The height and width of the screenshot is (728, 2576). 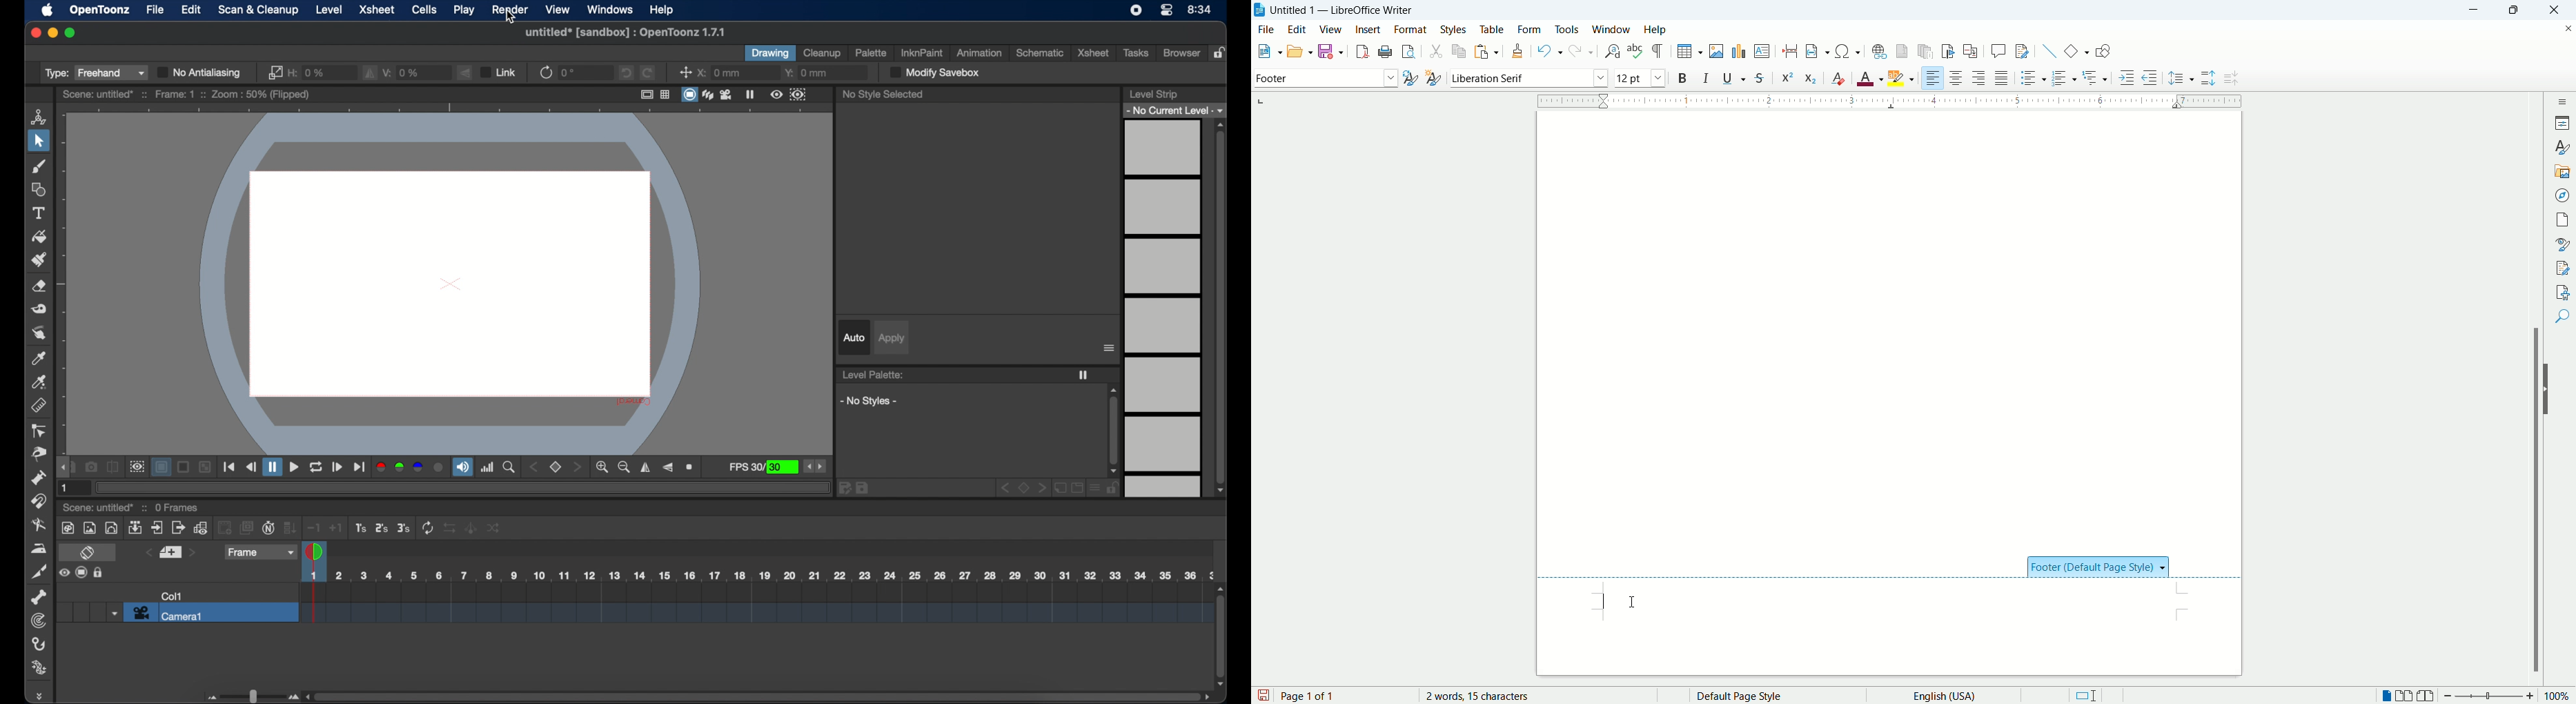 What do you see at coordinates (70, 33) in the screenshot?
I see `maximize` at bounding box center [70, 33].